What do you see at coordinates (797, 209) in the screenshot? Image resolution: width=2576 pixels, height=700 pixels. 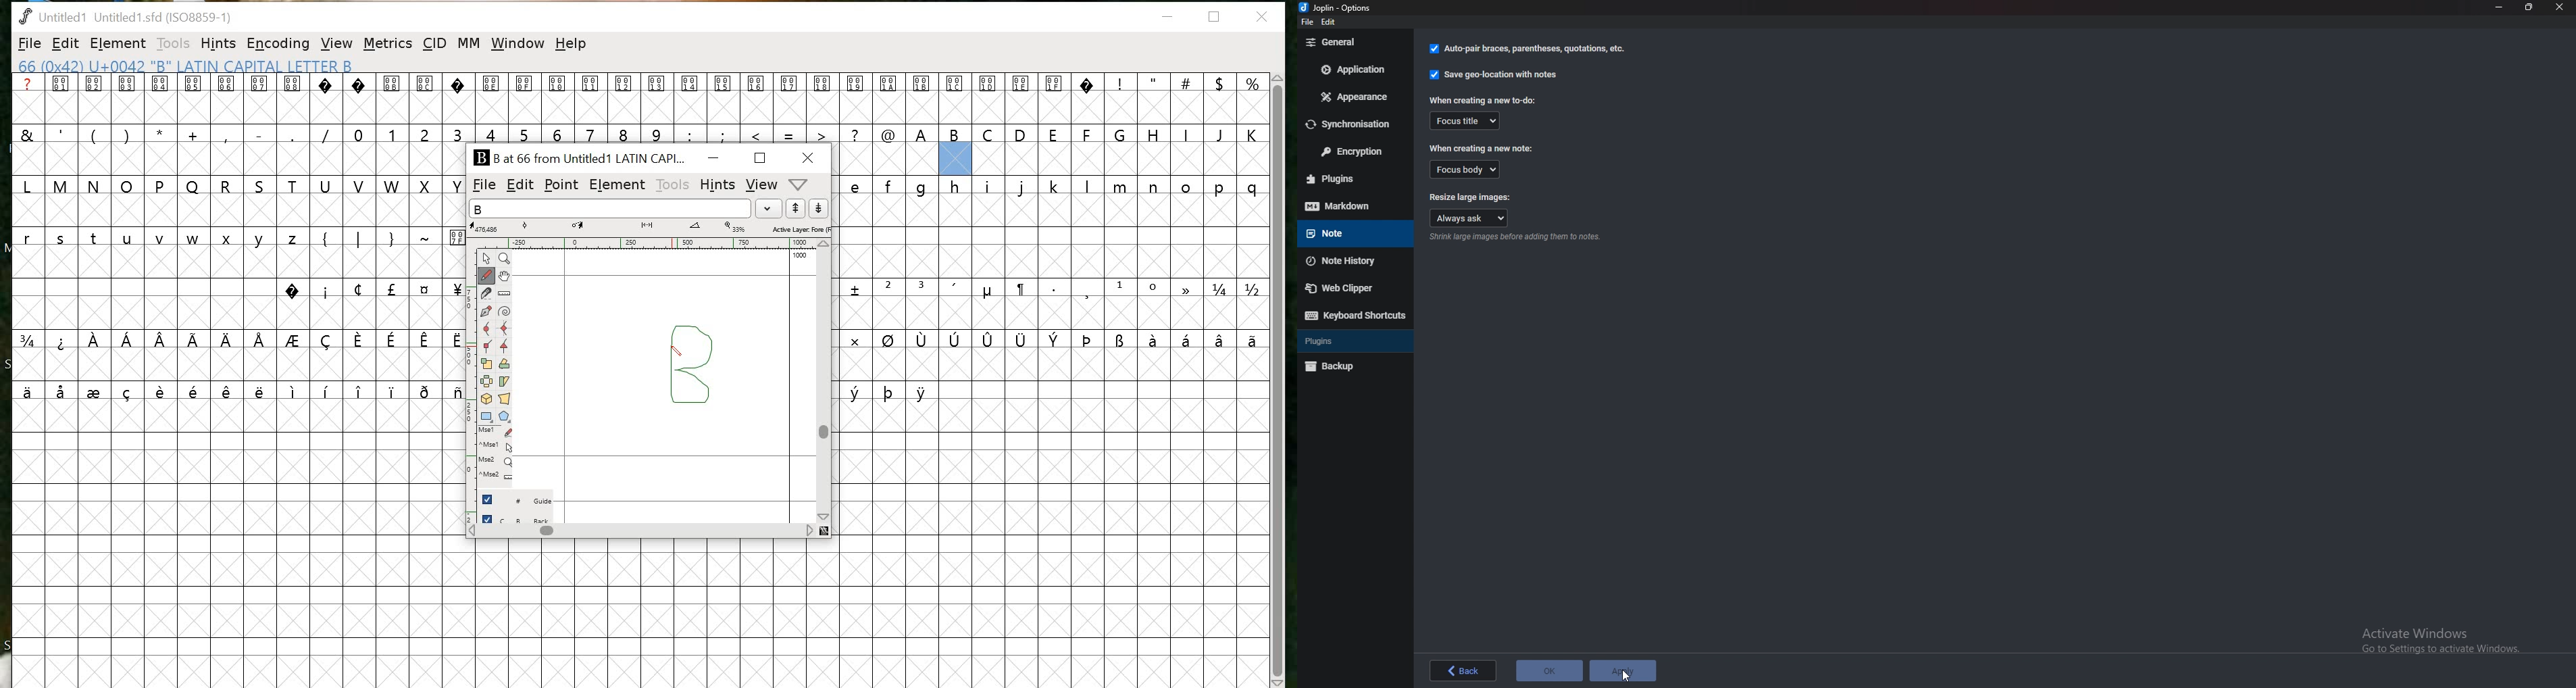 I see `up` at bounding box center [797, 209].